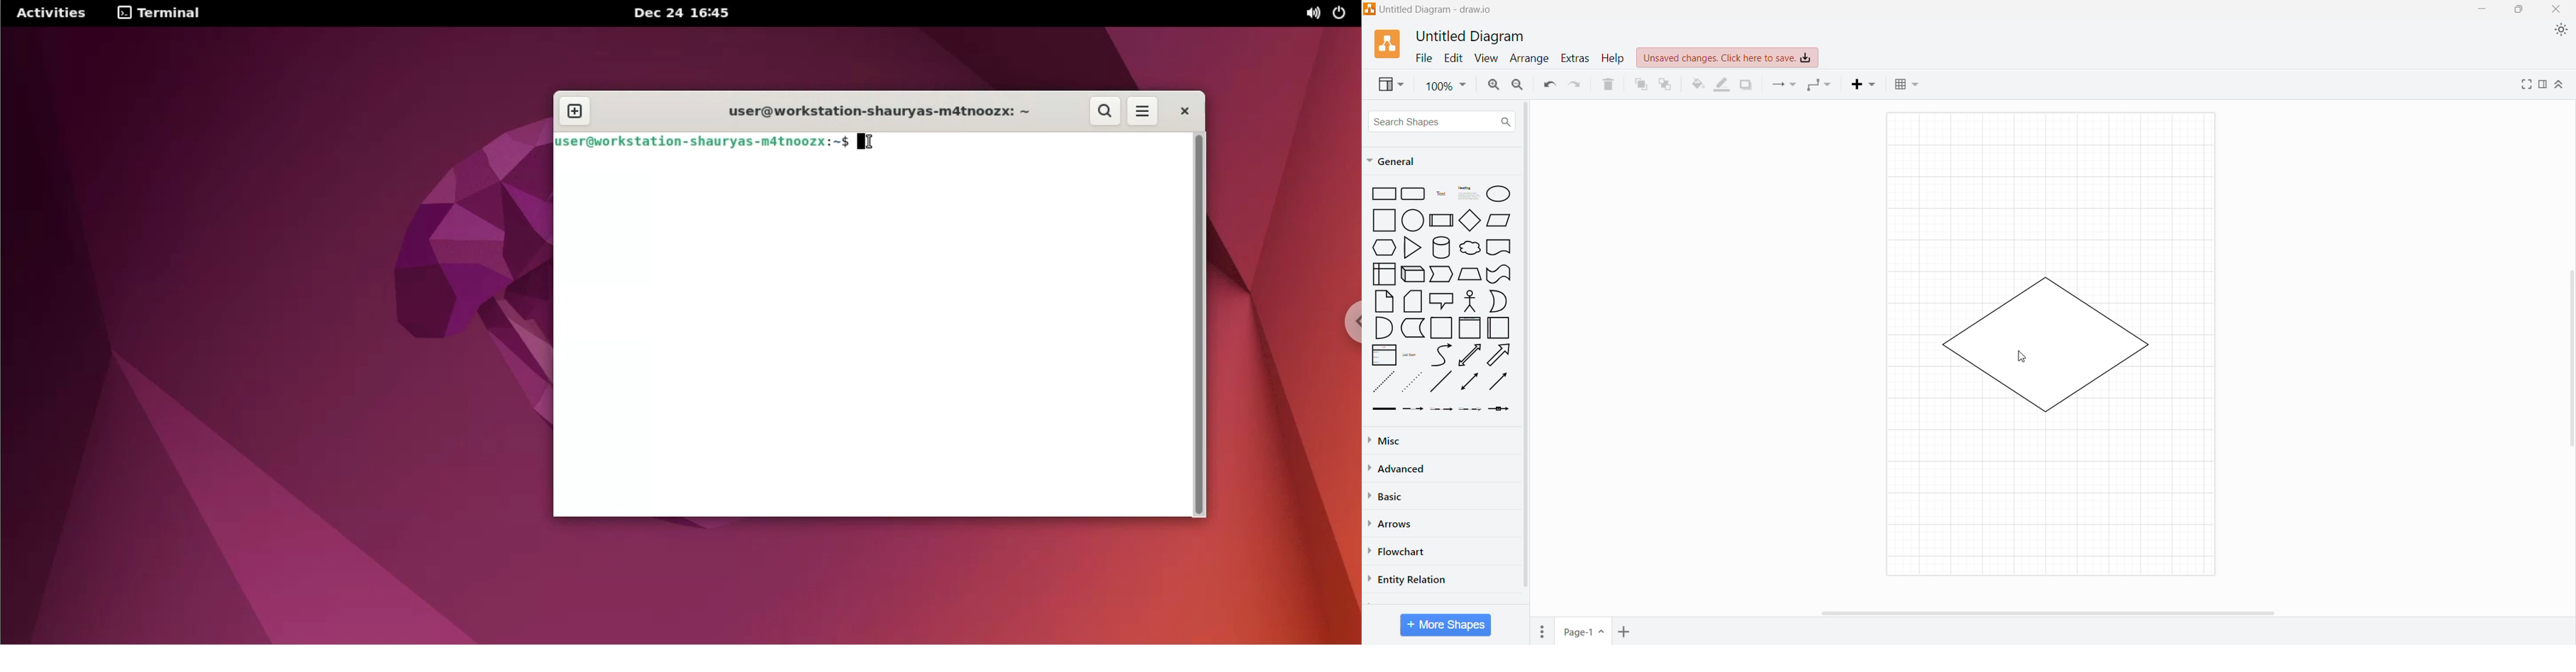  Describe the element at coordinates (1722, 85) in the screenshot. I see `Line Color` at that location.